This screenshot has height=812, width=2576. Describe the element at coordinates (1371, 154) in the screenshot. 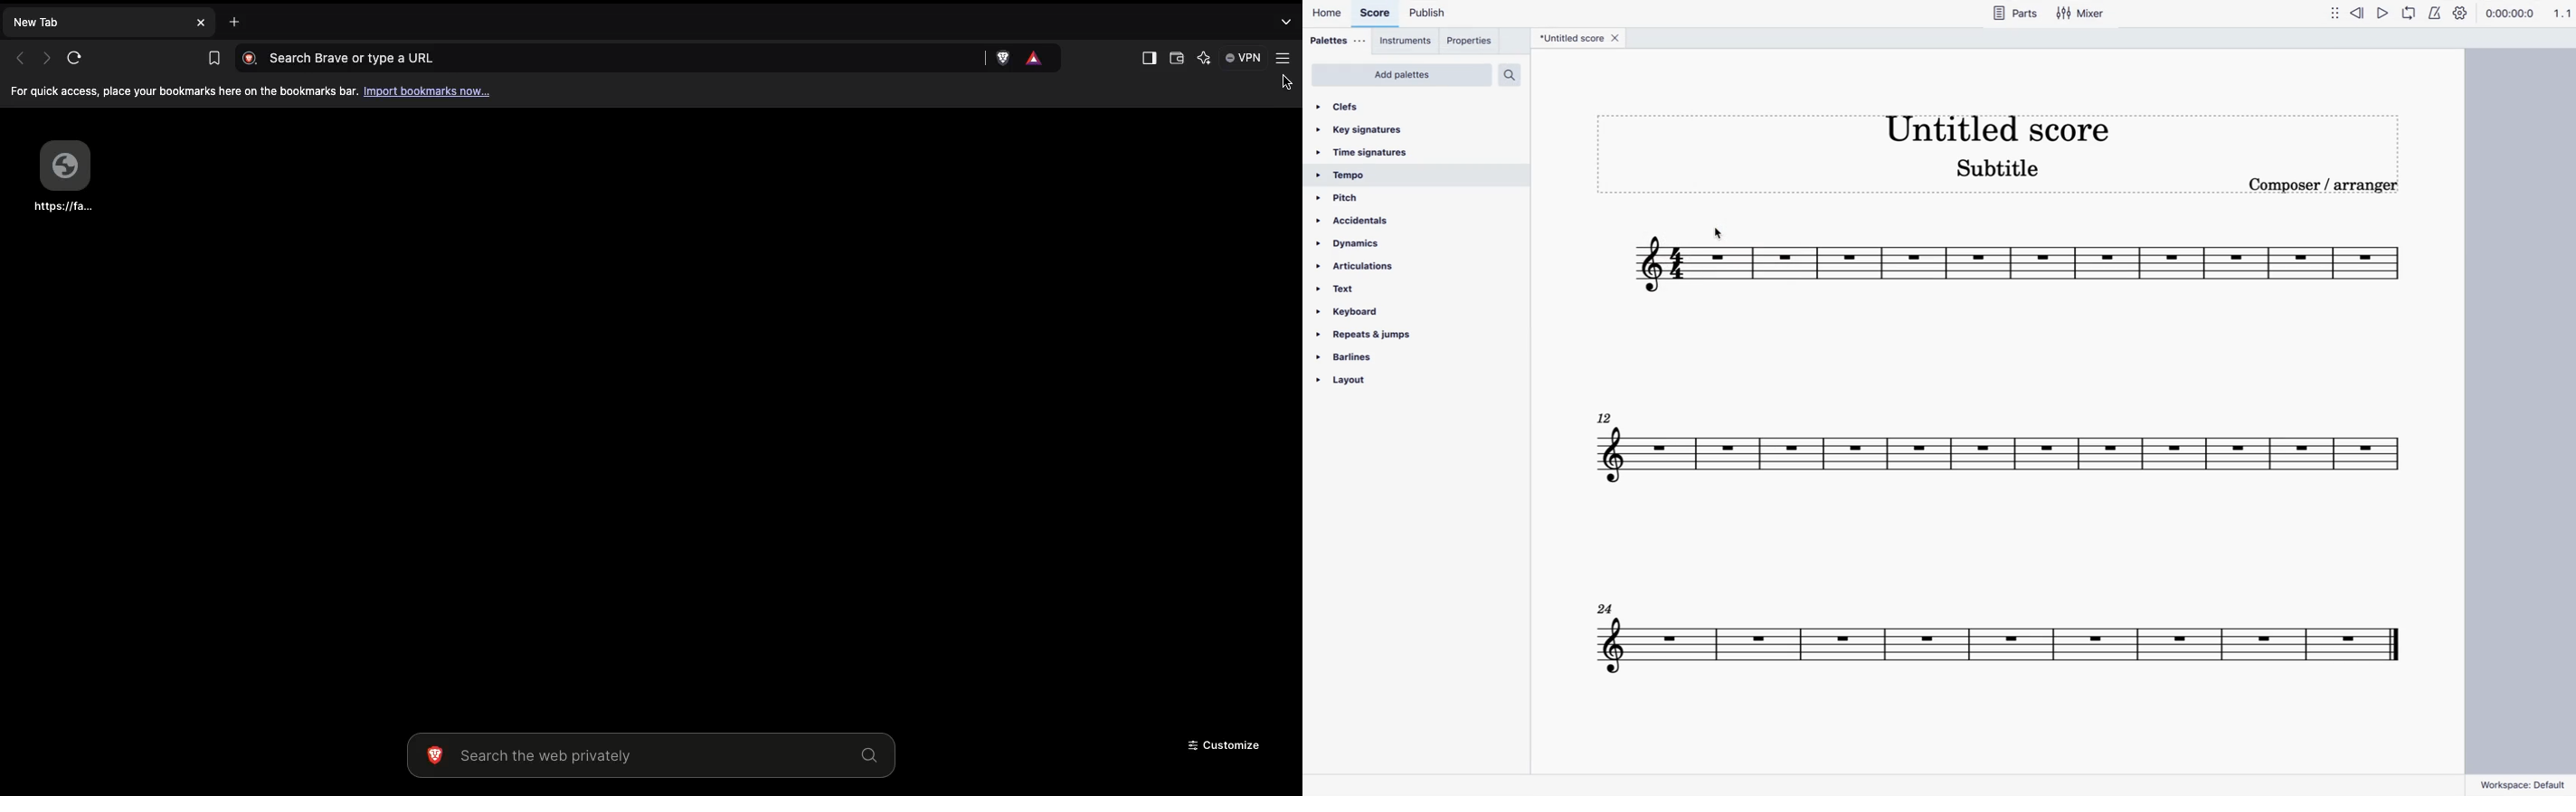

I see `time signatures` at that location.